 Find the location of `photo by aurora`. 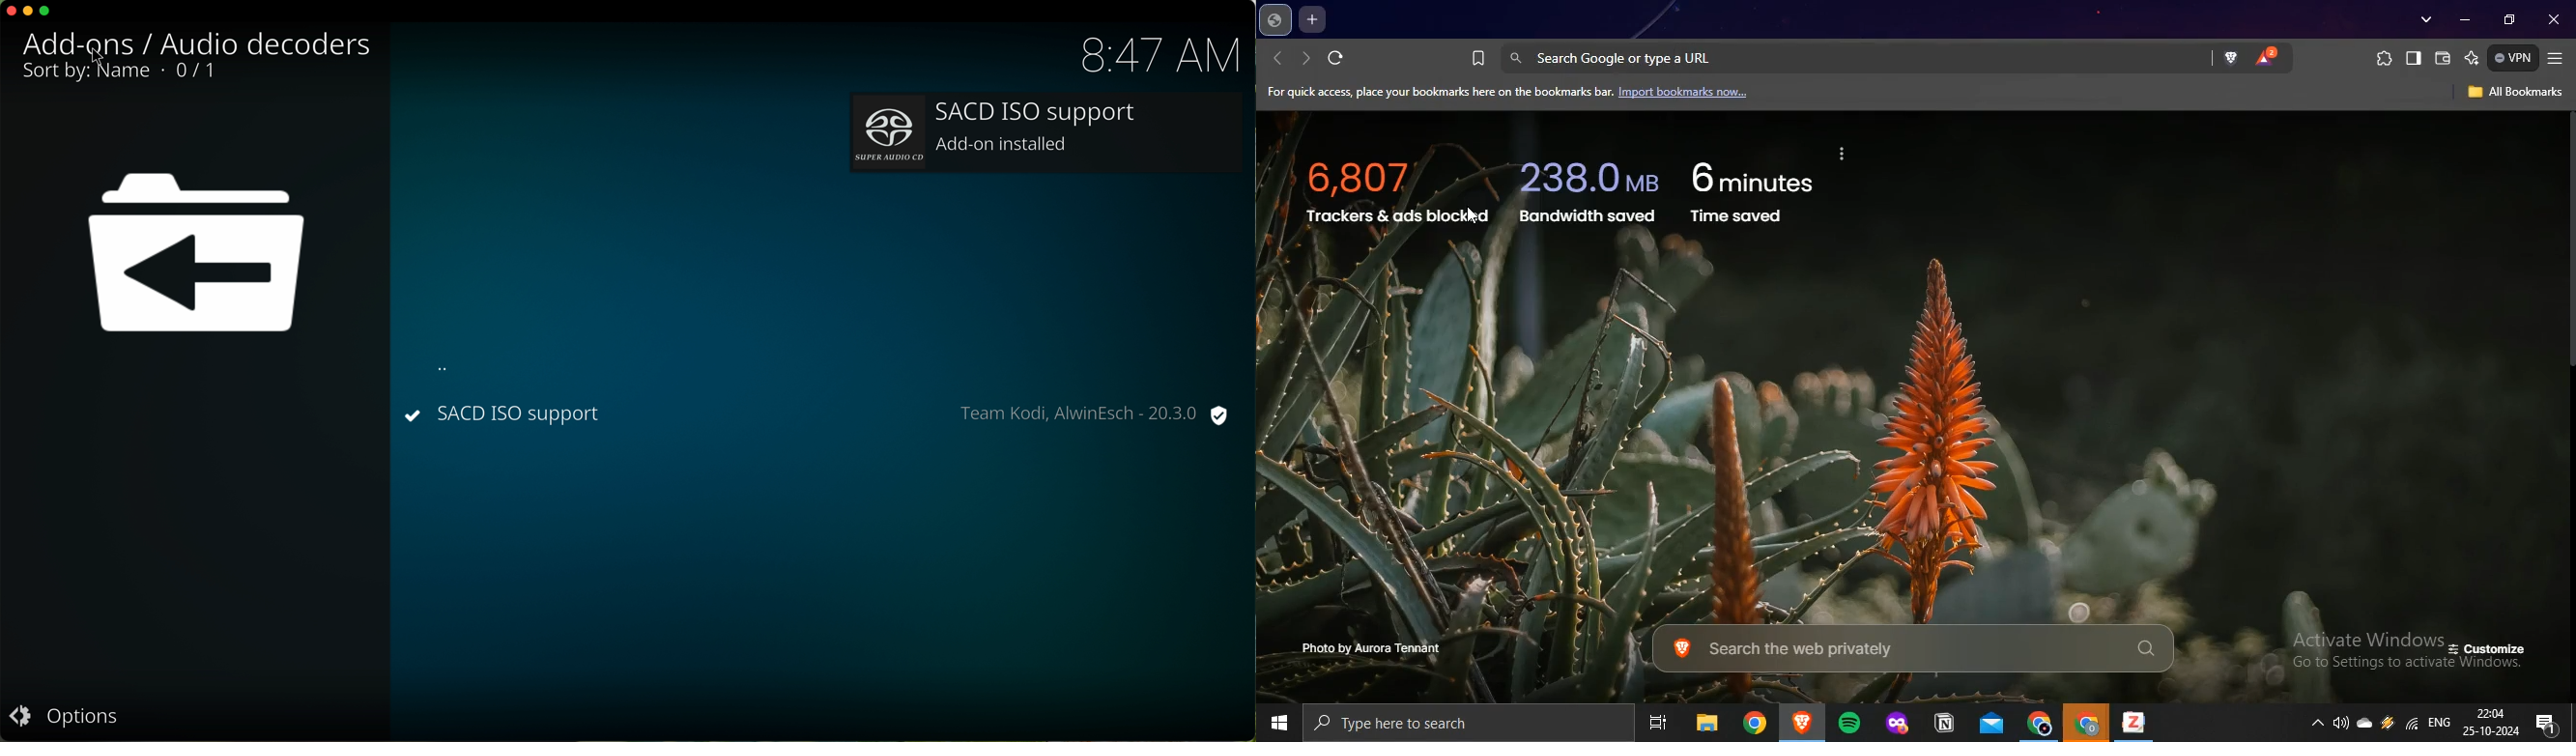

photo by aurora is located at coordinates (1388, 648).